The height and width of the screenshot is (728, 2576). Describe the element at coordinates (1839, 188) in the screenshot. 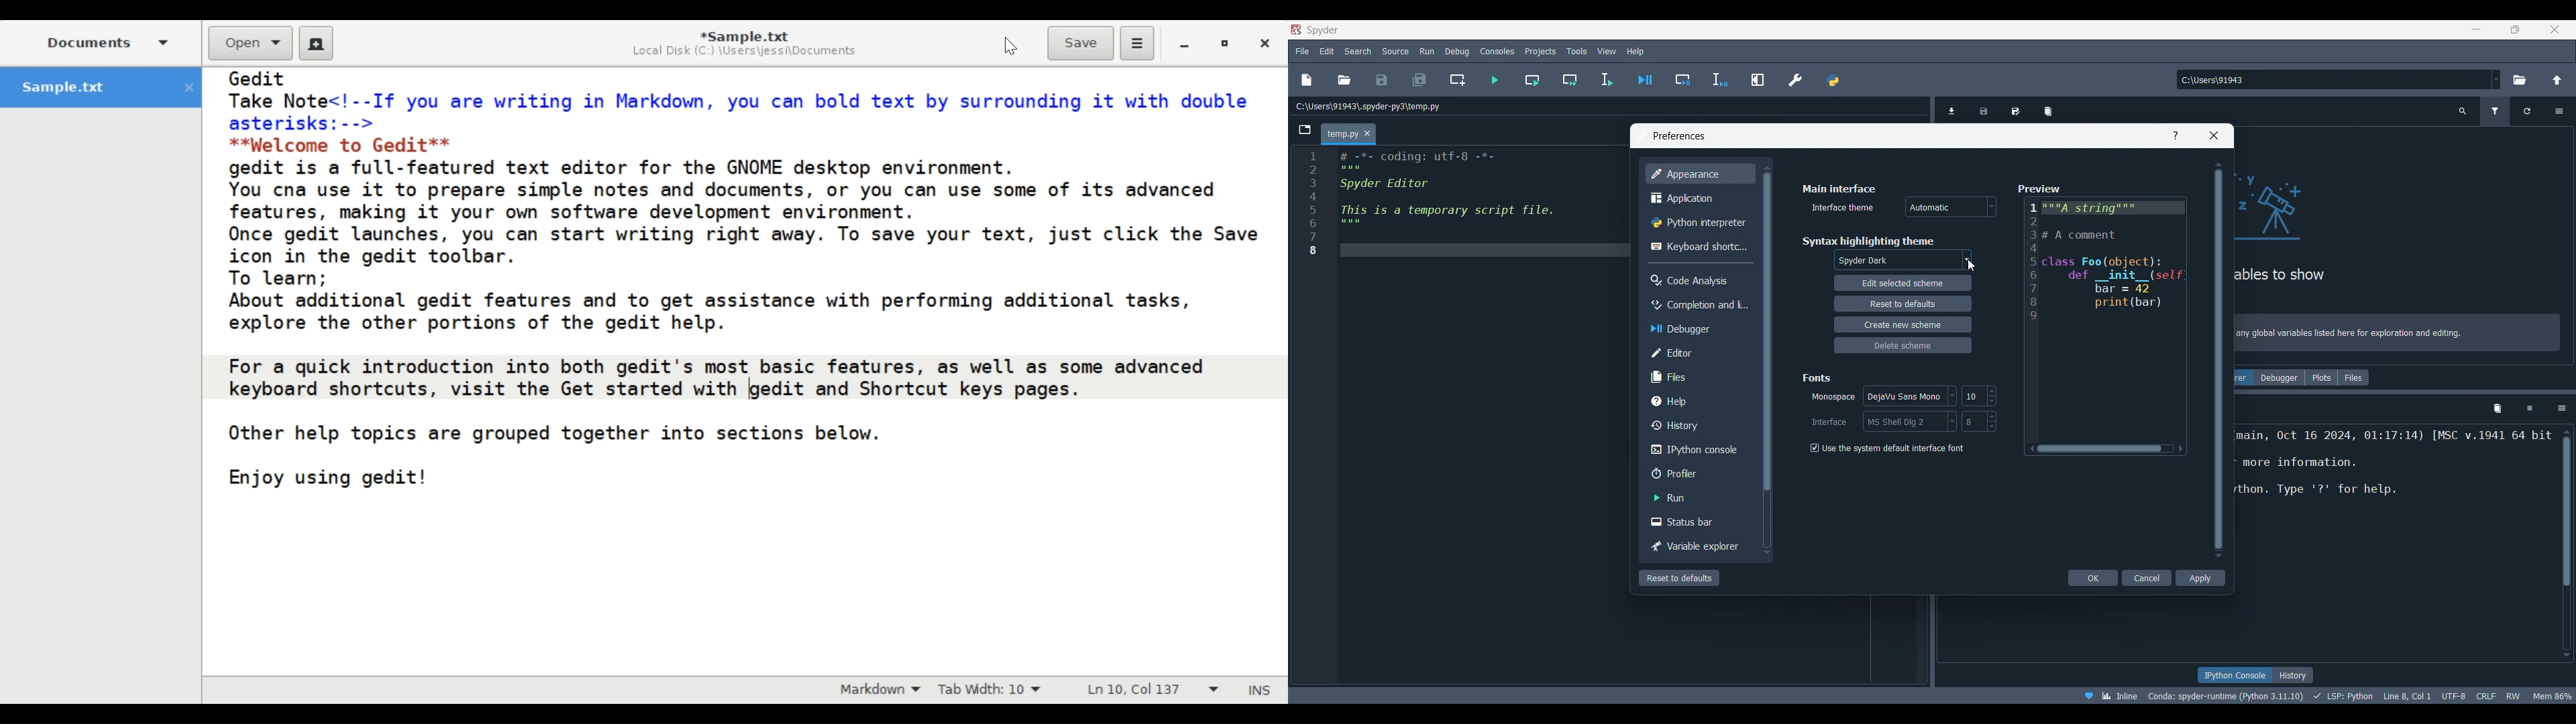

I see `Section title` at that location.